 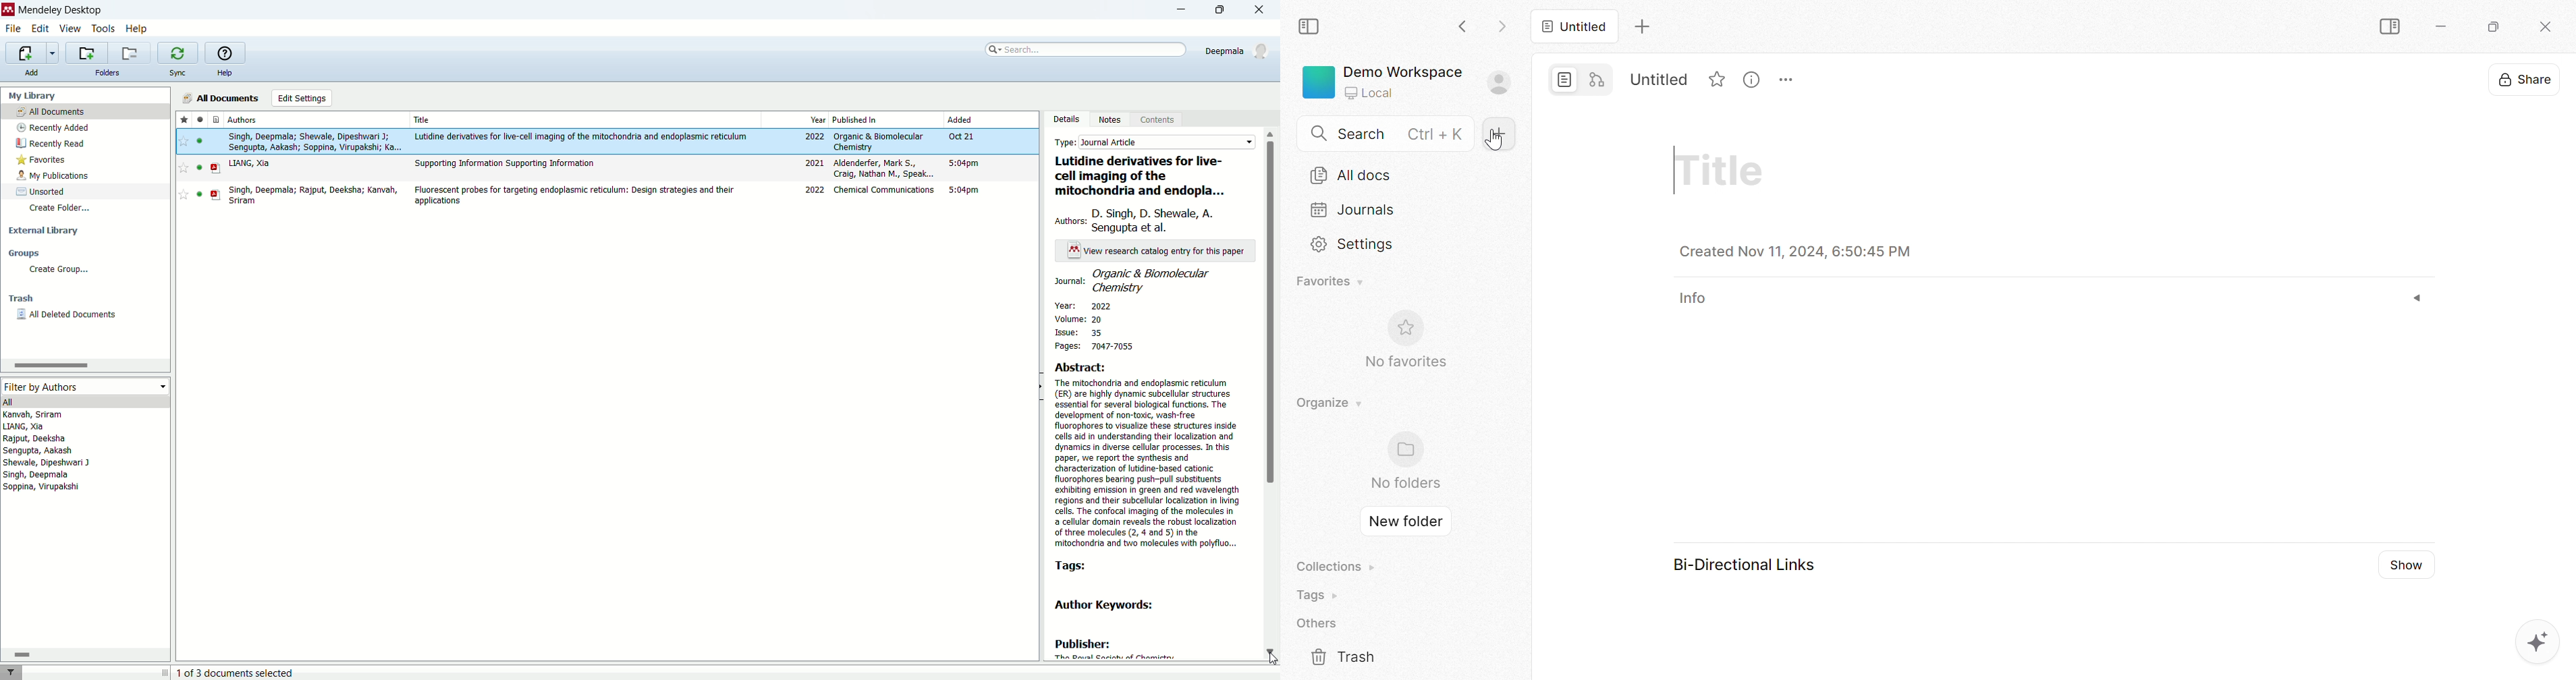 I want to click on filter, so click(x=11, y=672).